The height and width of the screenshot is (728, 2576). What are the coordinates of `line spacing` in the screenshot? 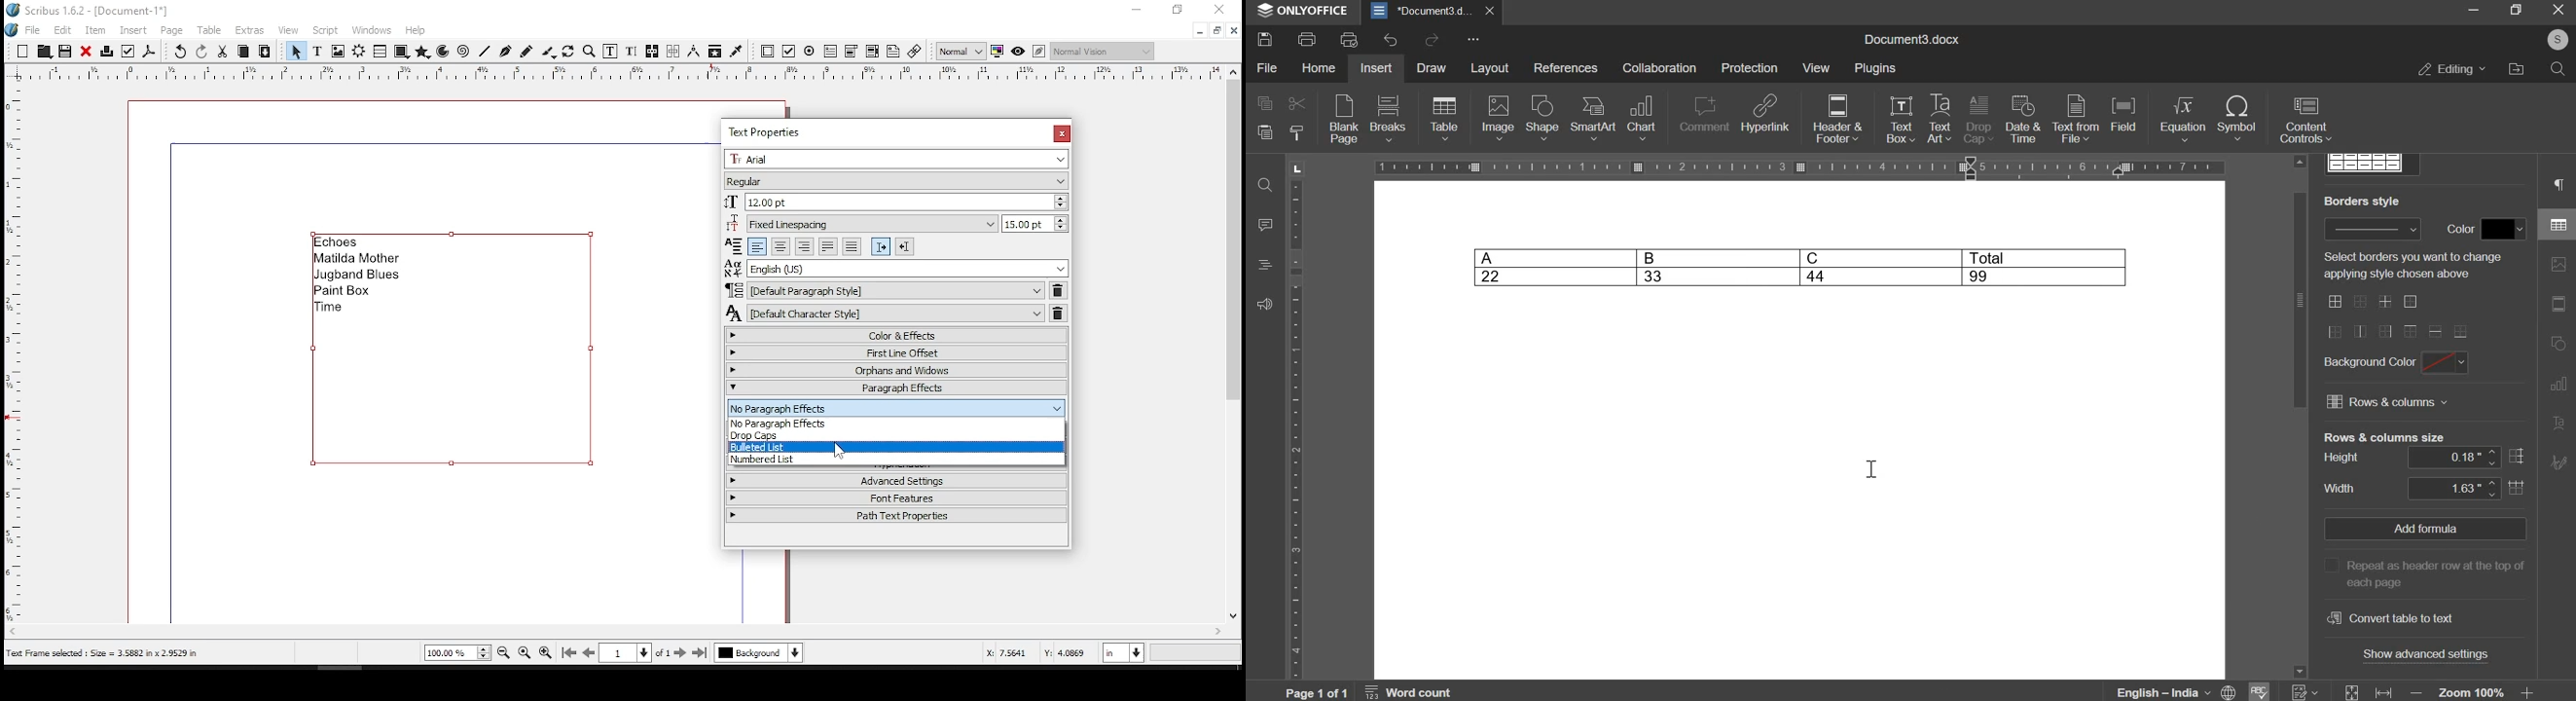 It's located at (1034, 223).